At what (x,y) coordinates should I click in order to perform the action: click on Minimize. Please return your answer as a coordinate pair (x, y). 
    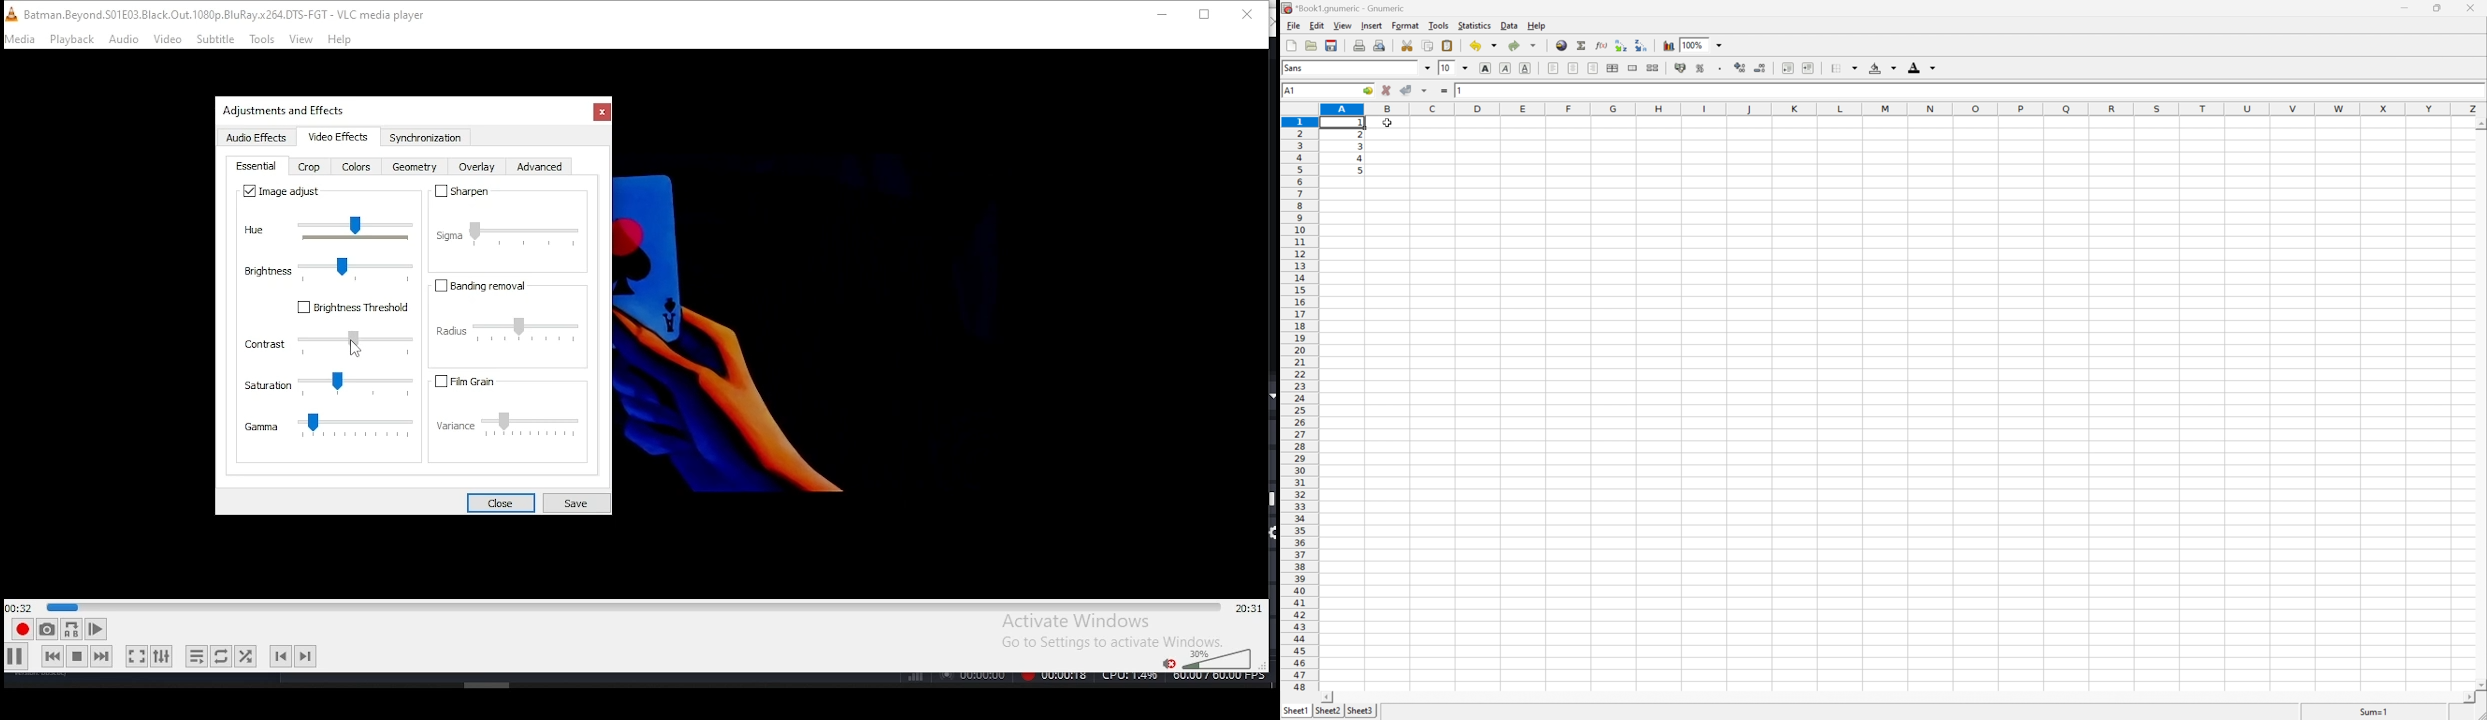
    Looking at the image, I should click on (2407, 7).